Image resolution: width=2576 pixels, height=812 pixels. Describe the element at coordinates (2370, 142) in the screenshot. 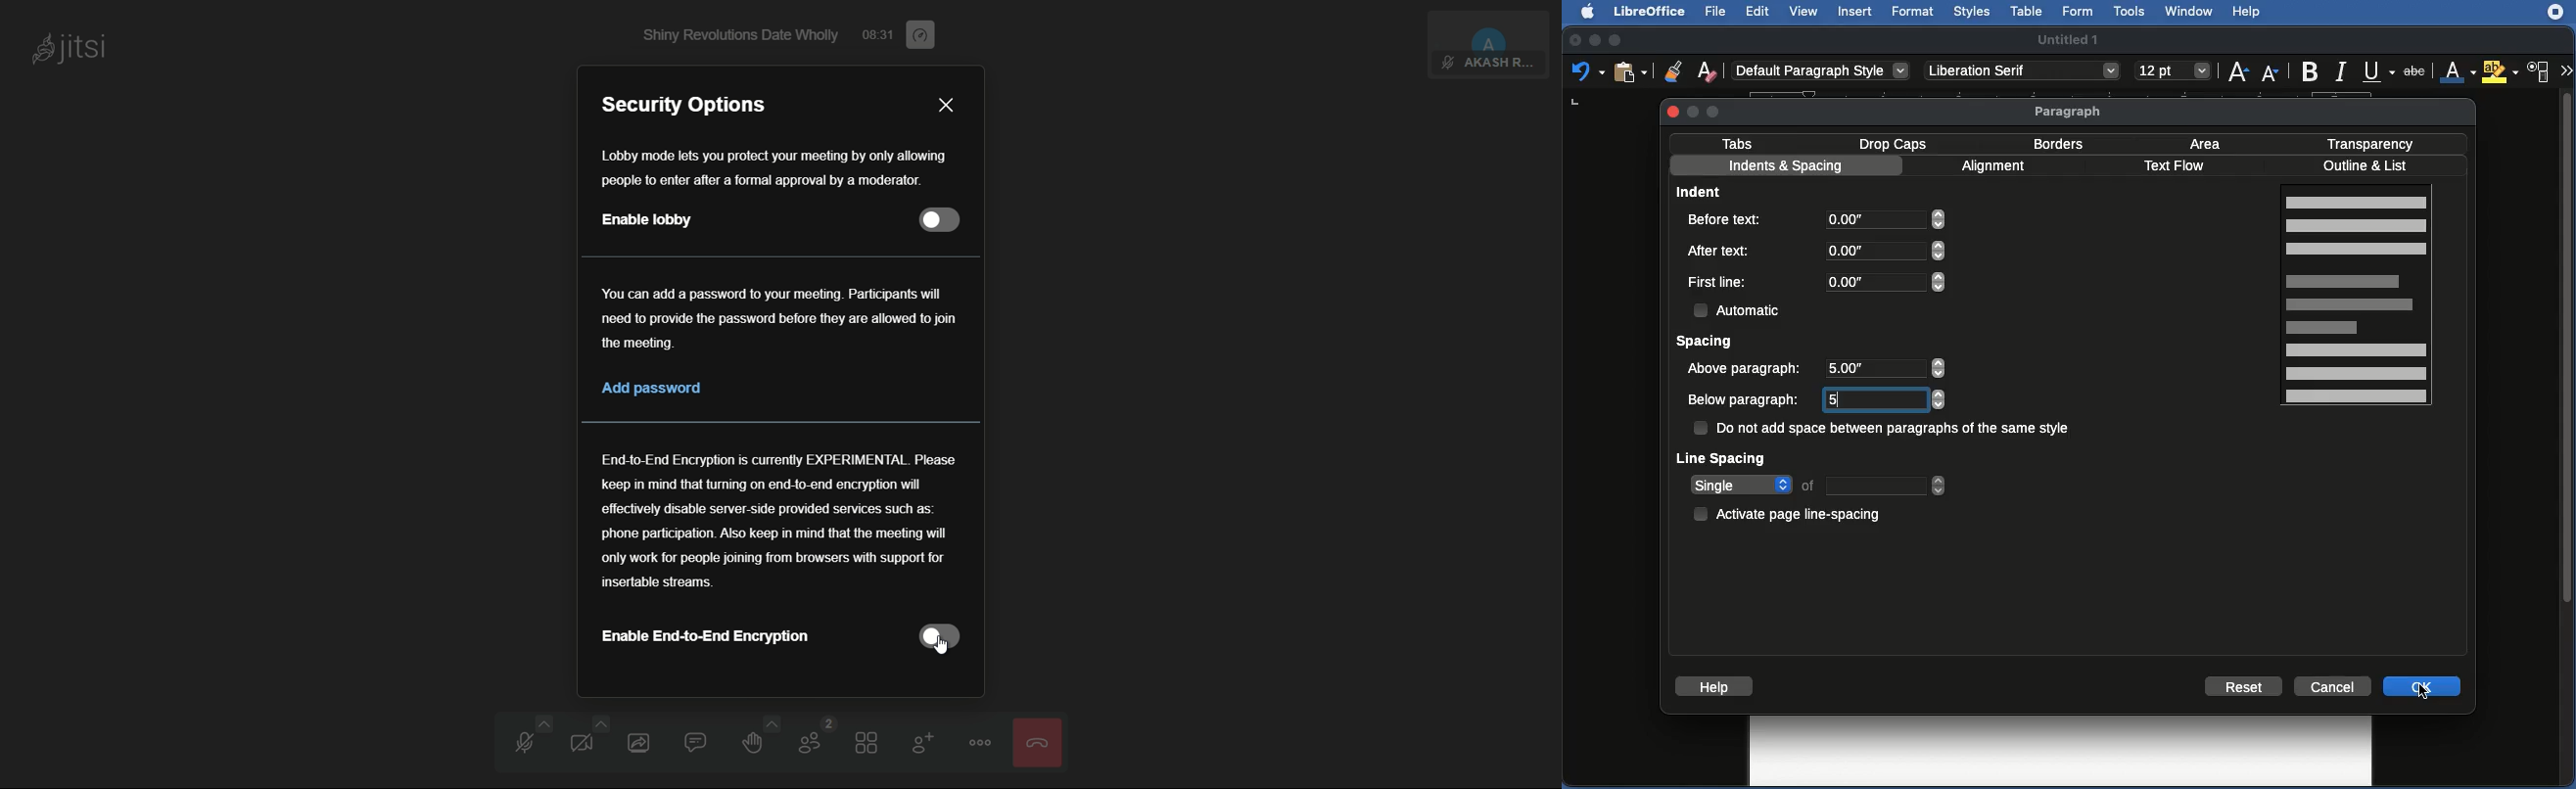

I see `Transparency` at that location.